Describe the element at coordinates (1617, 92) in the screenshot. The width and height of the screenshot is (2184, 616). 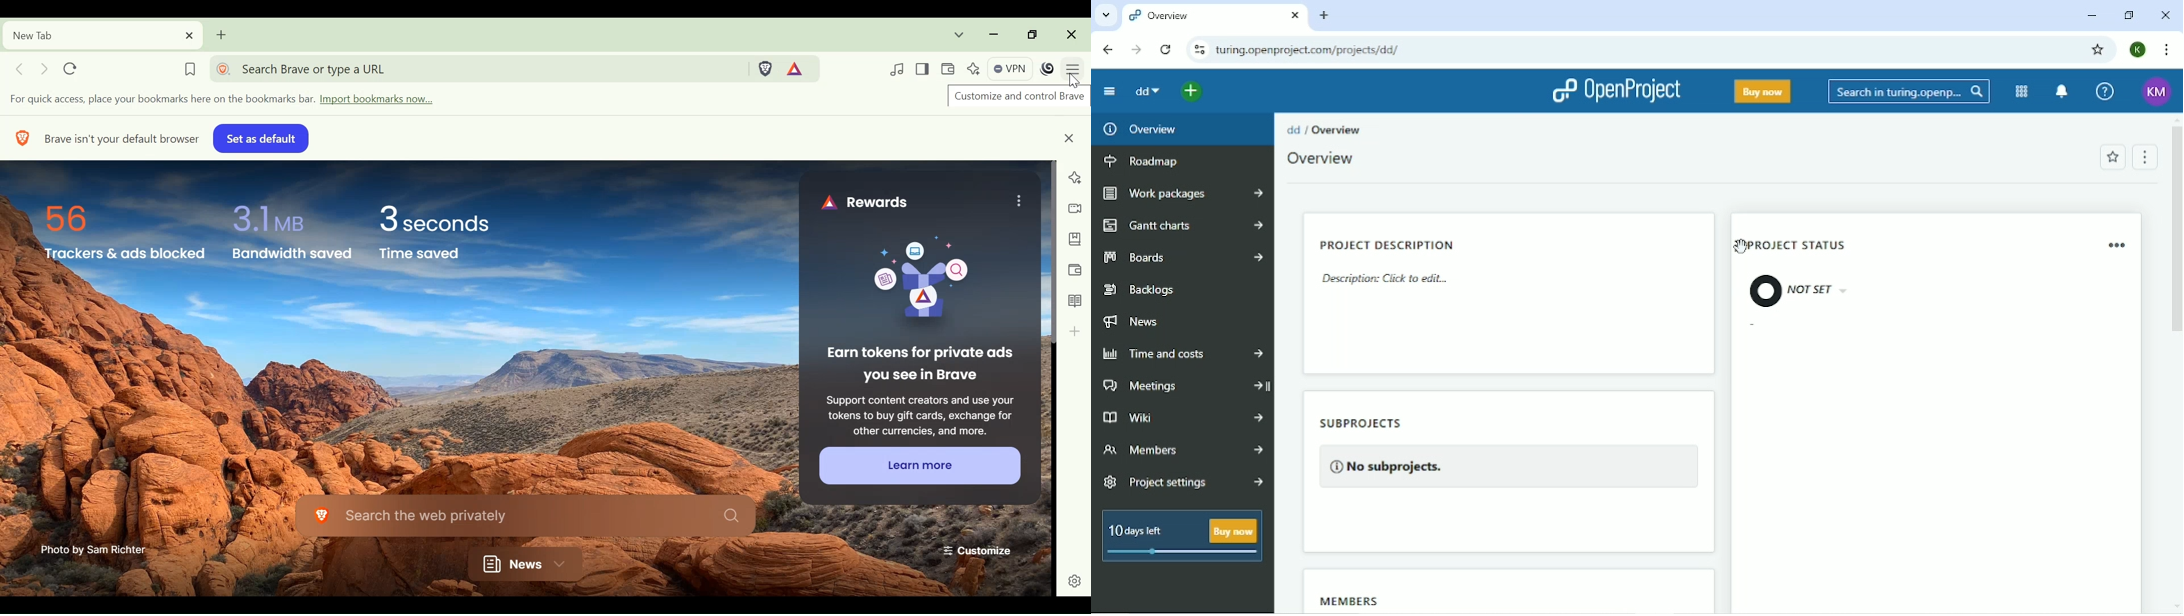
I see `OpenProject` at that location.